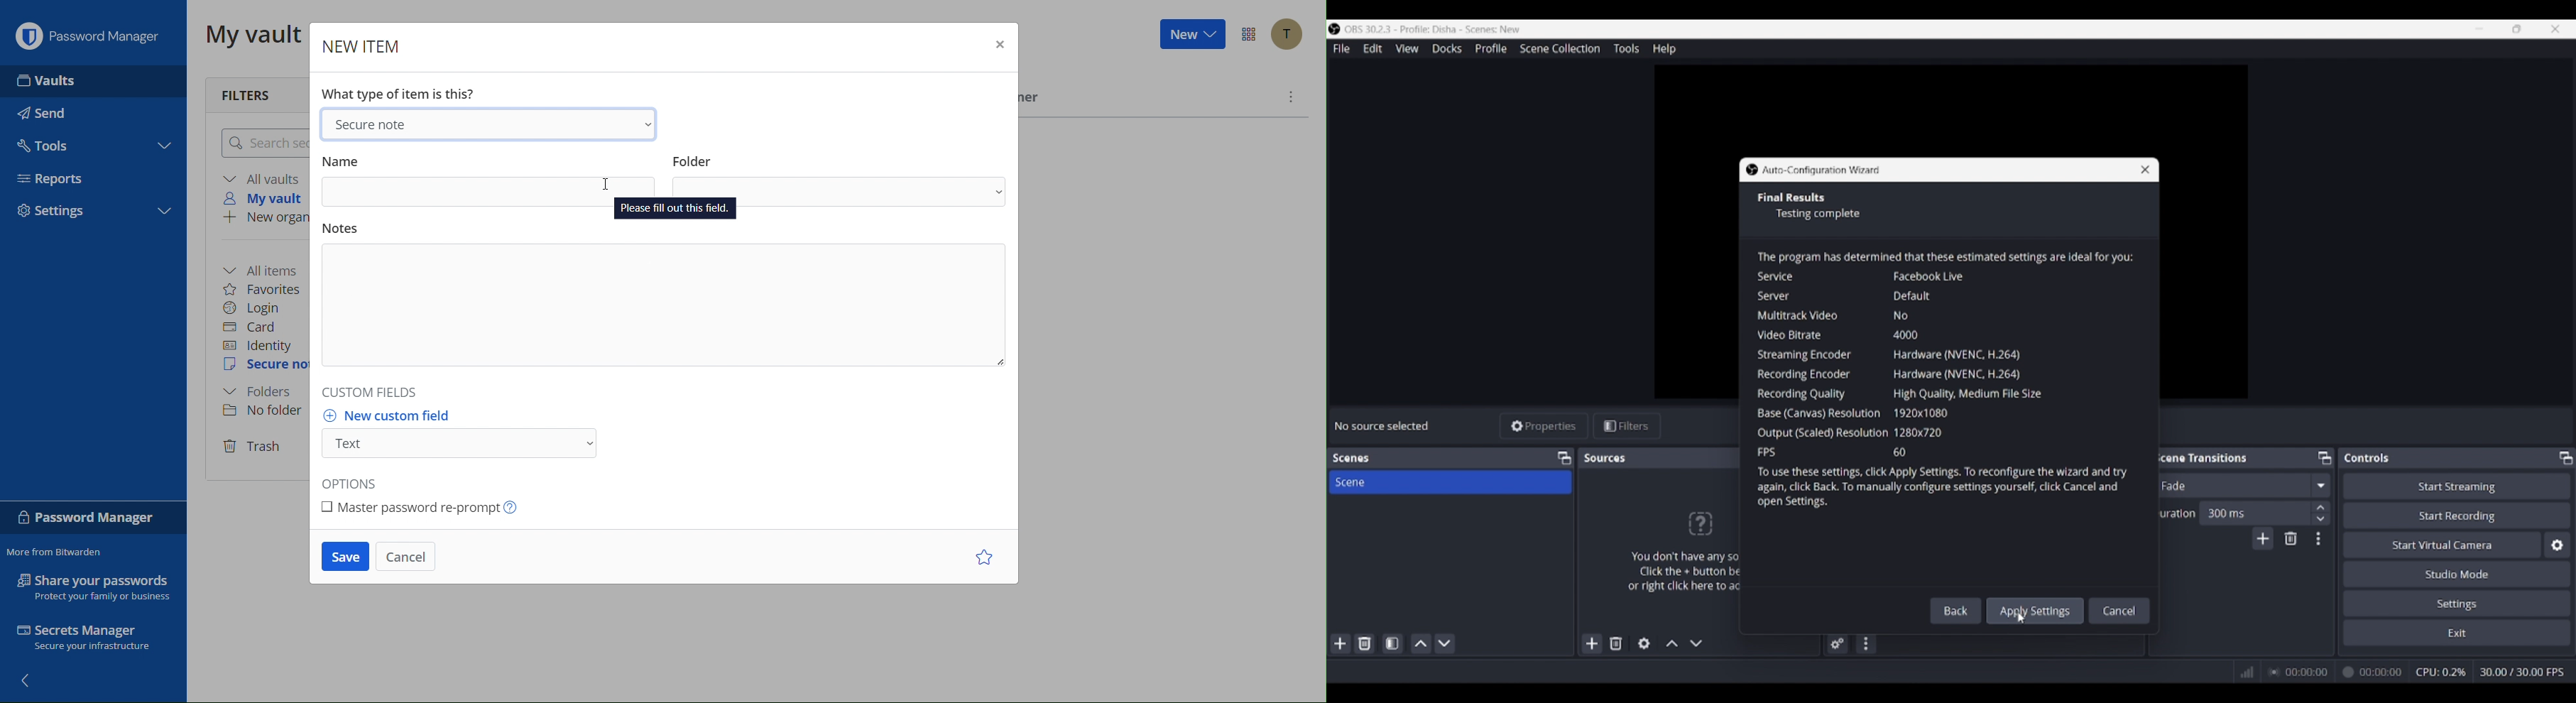 The width and height of the screenshot is (2576, 728). Describe the element at coordinates (1811, 206) in the screenshot. I see `Section title and description` at that location.